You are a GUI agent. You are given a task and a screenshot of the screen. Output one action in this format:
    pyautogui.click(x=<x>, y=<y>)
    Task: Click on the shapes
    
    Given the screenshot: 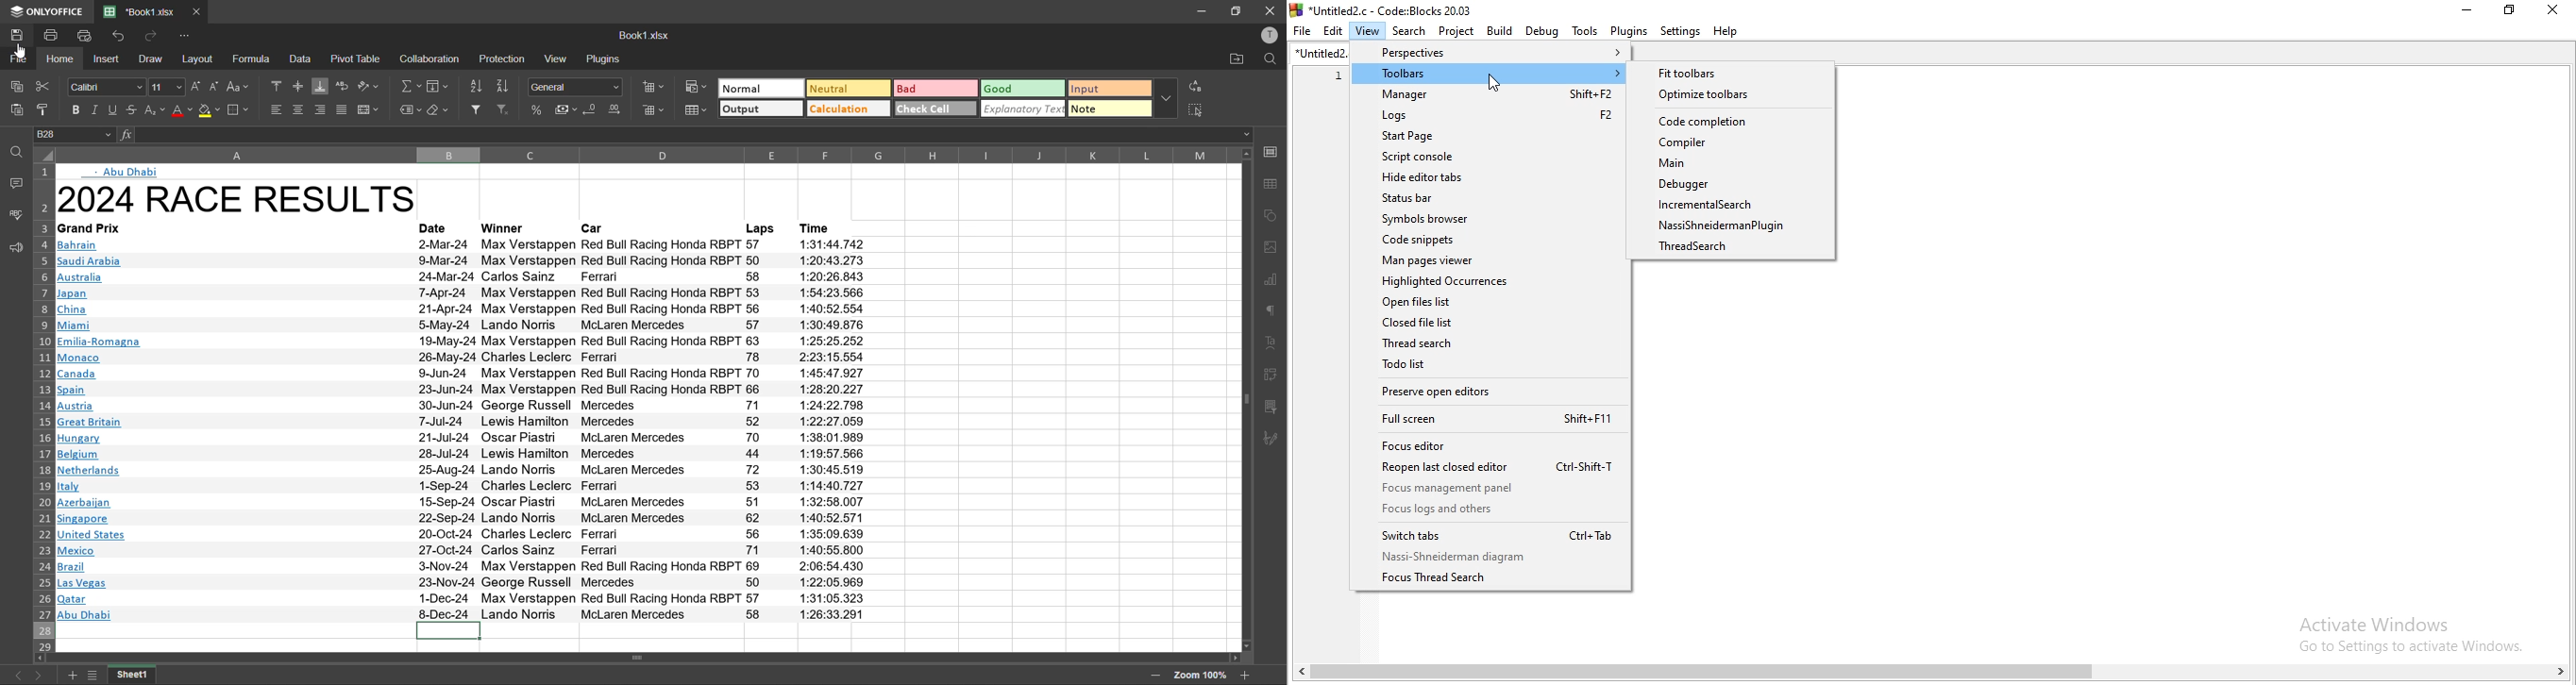 What is the action you would take?
    pyautogui.click(x=1274, y=217)
    